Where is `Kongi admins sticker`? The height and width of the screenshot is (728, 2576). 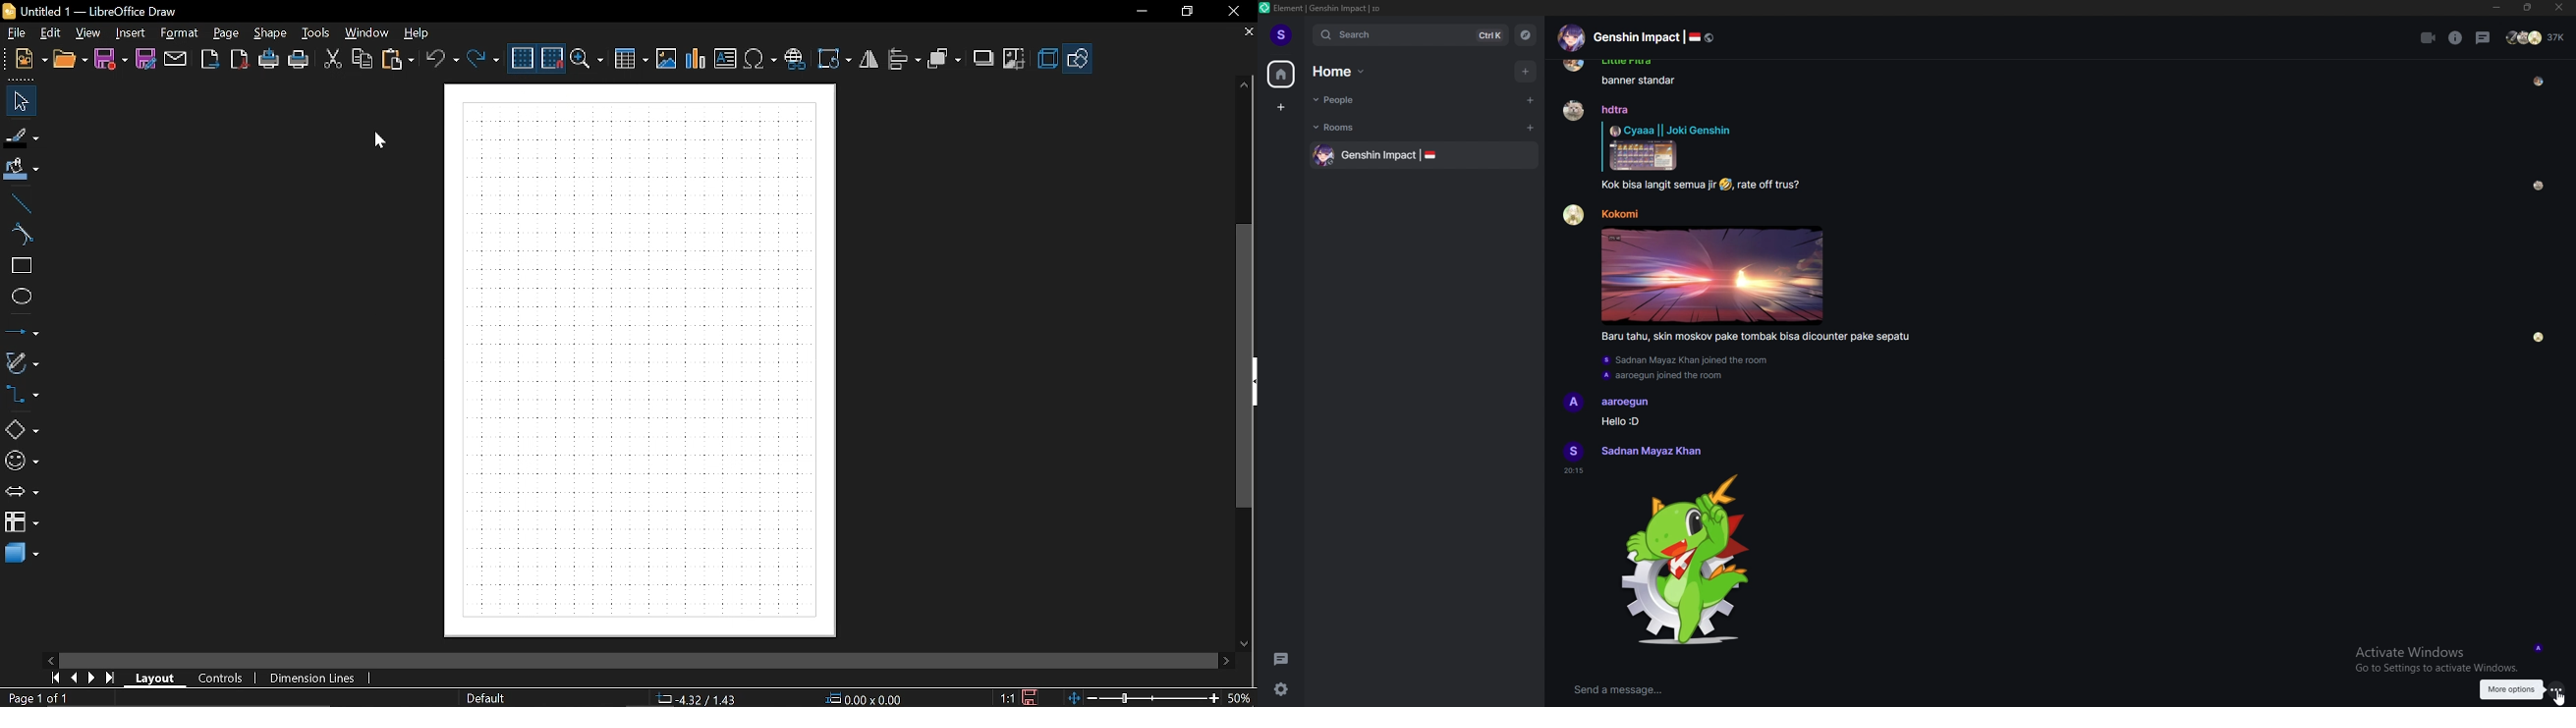
Kongi admins sticker is located at coordinates (1685, 560).